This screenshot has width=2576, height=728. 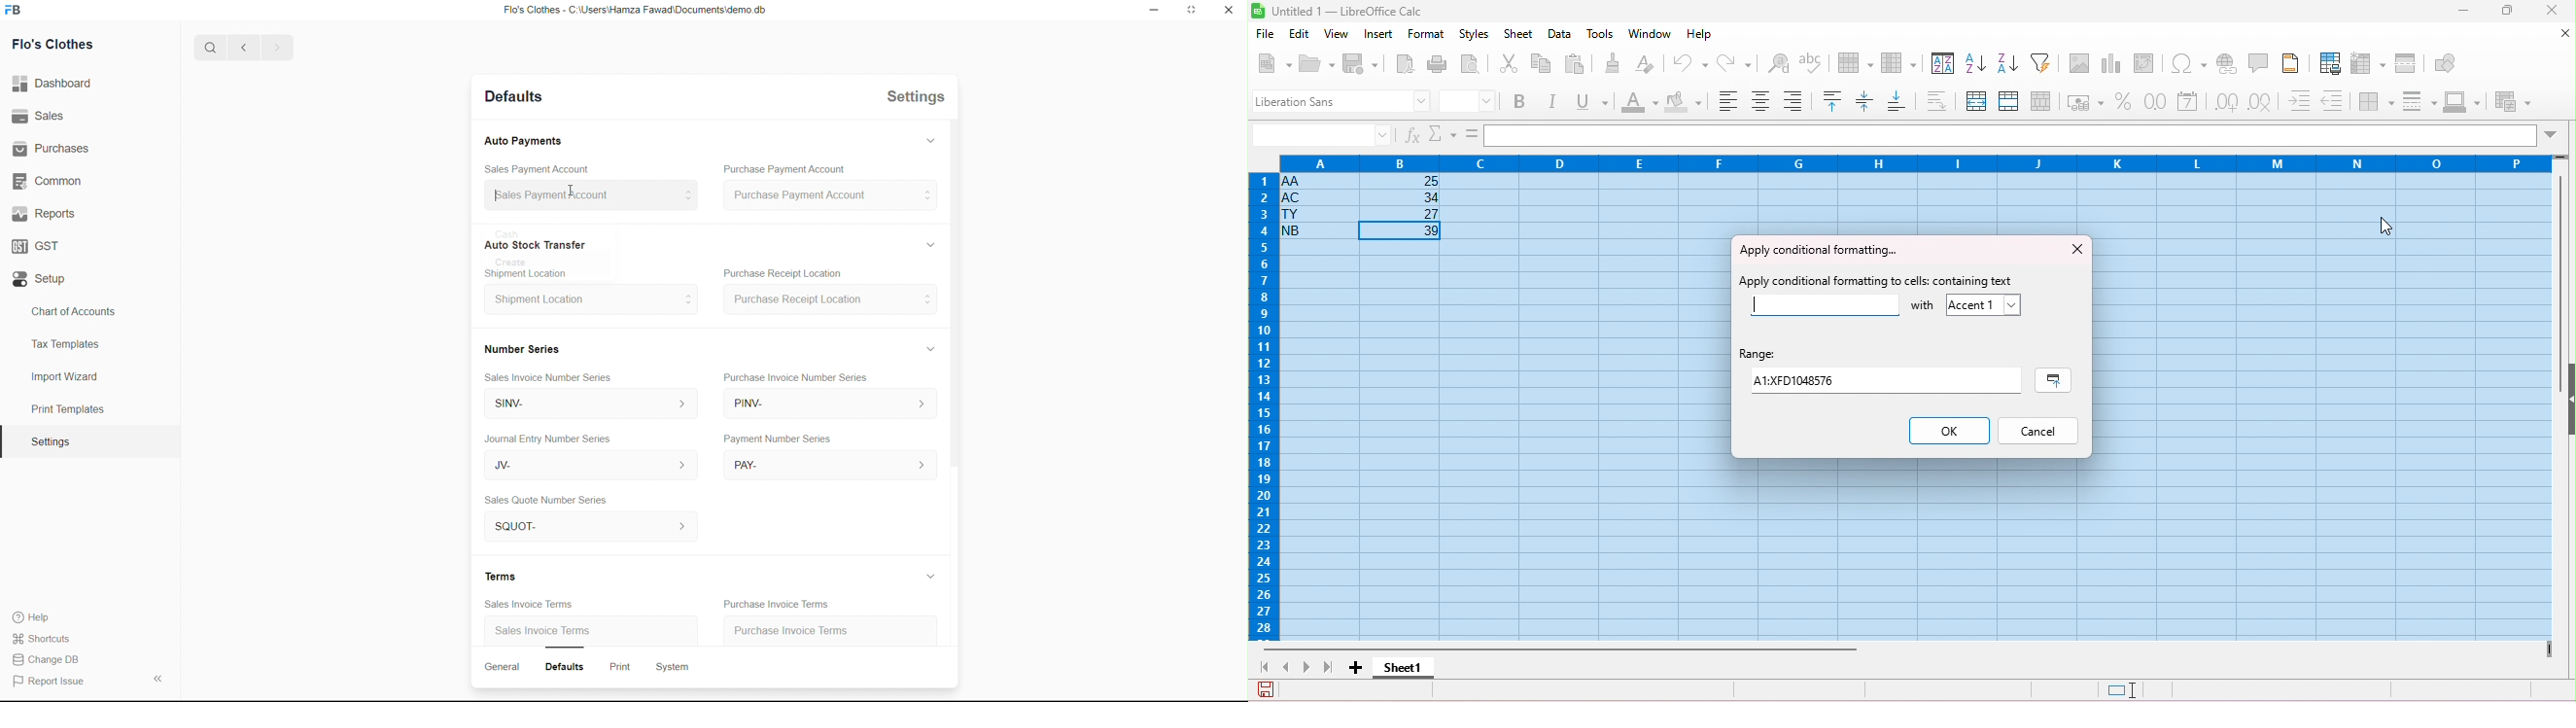 I want to click on insert pivot table, so click(x=2147, y=62).